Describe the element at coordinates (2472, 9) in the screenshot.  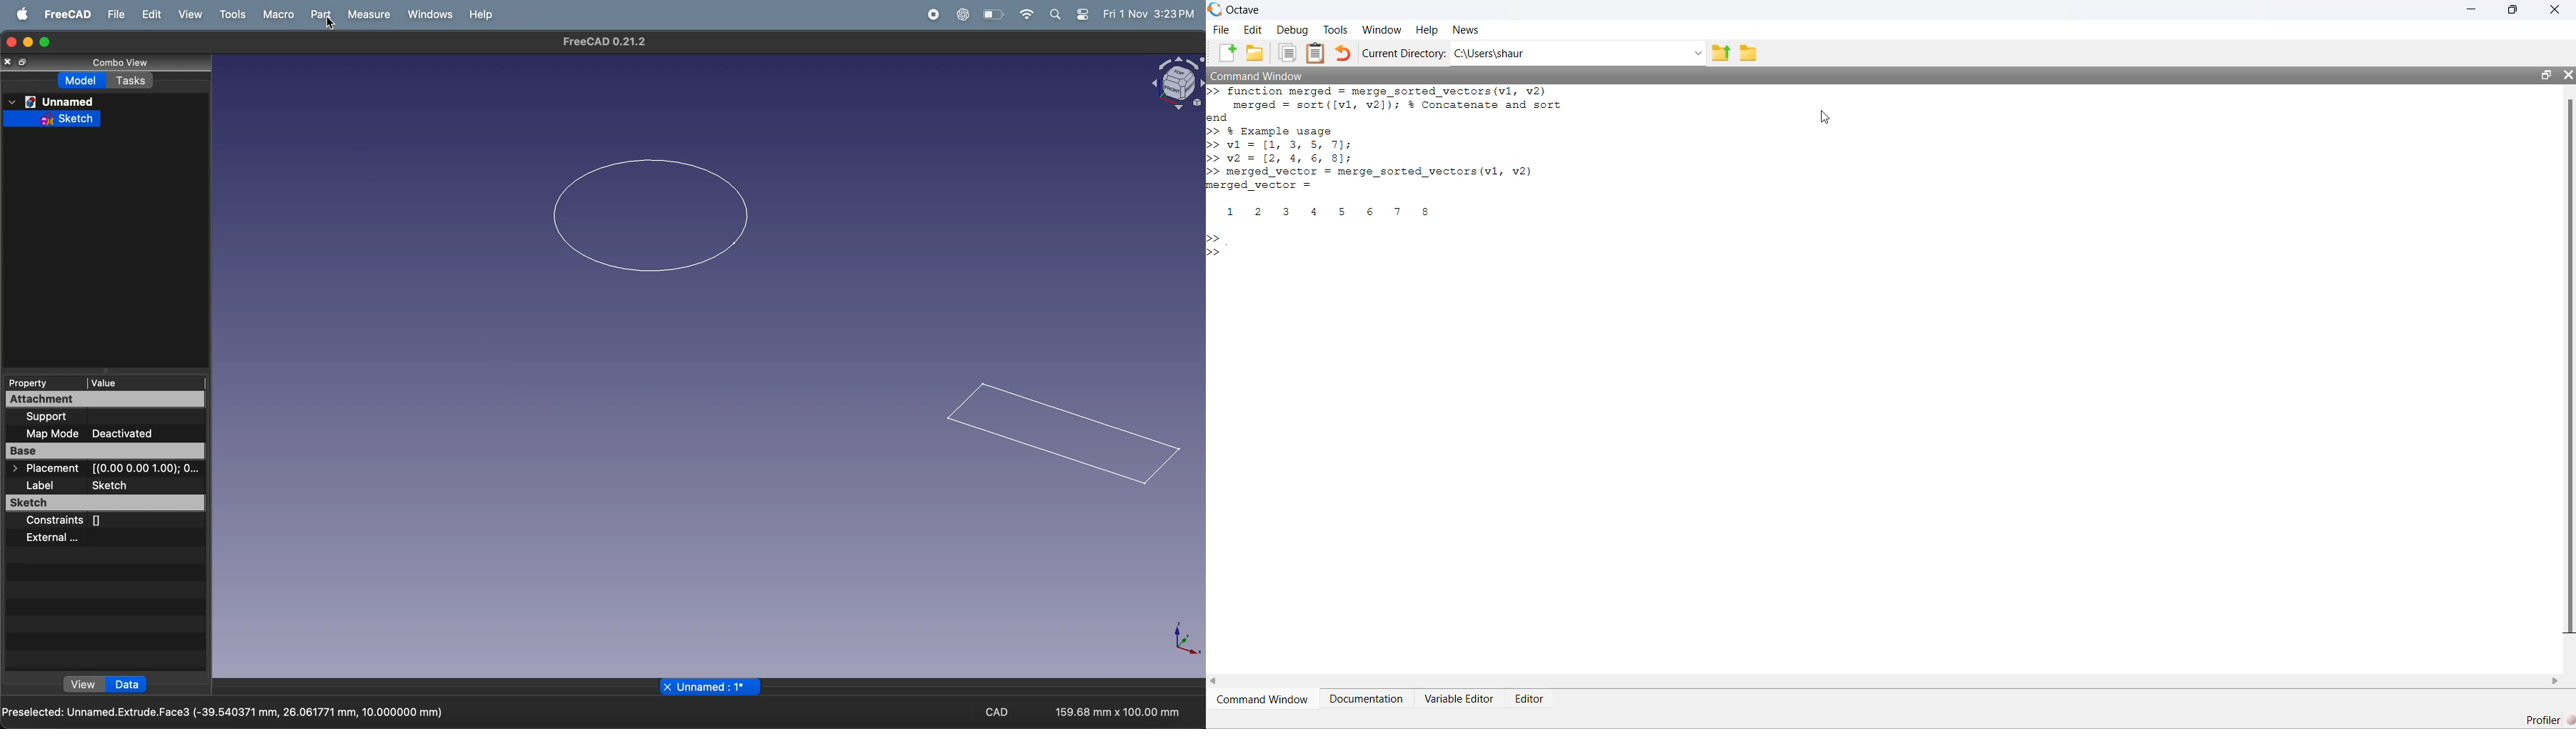
I see `minimise` at that location.